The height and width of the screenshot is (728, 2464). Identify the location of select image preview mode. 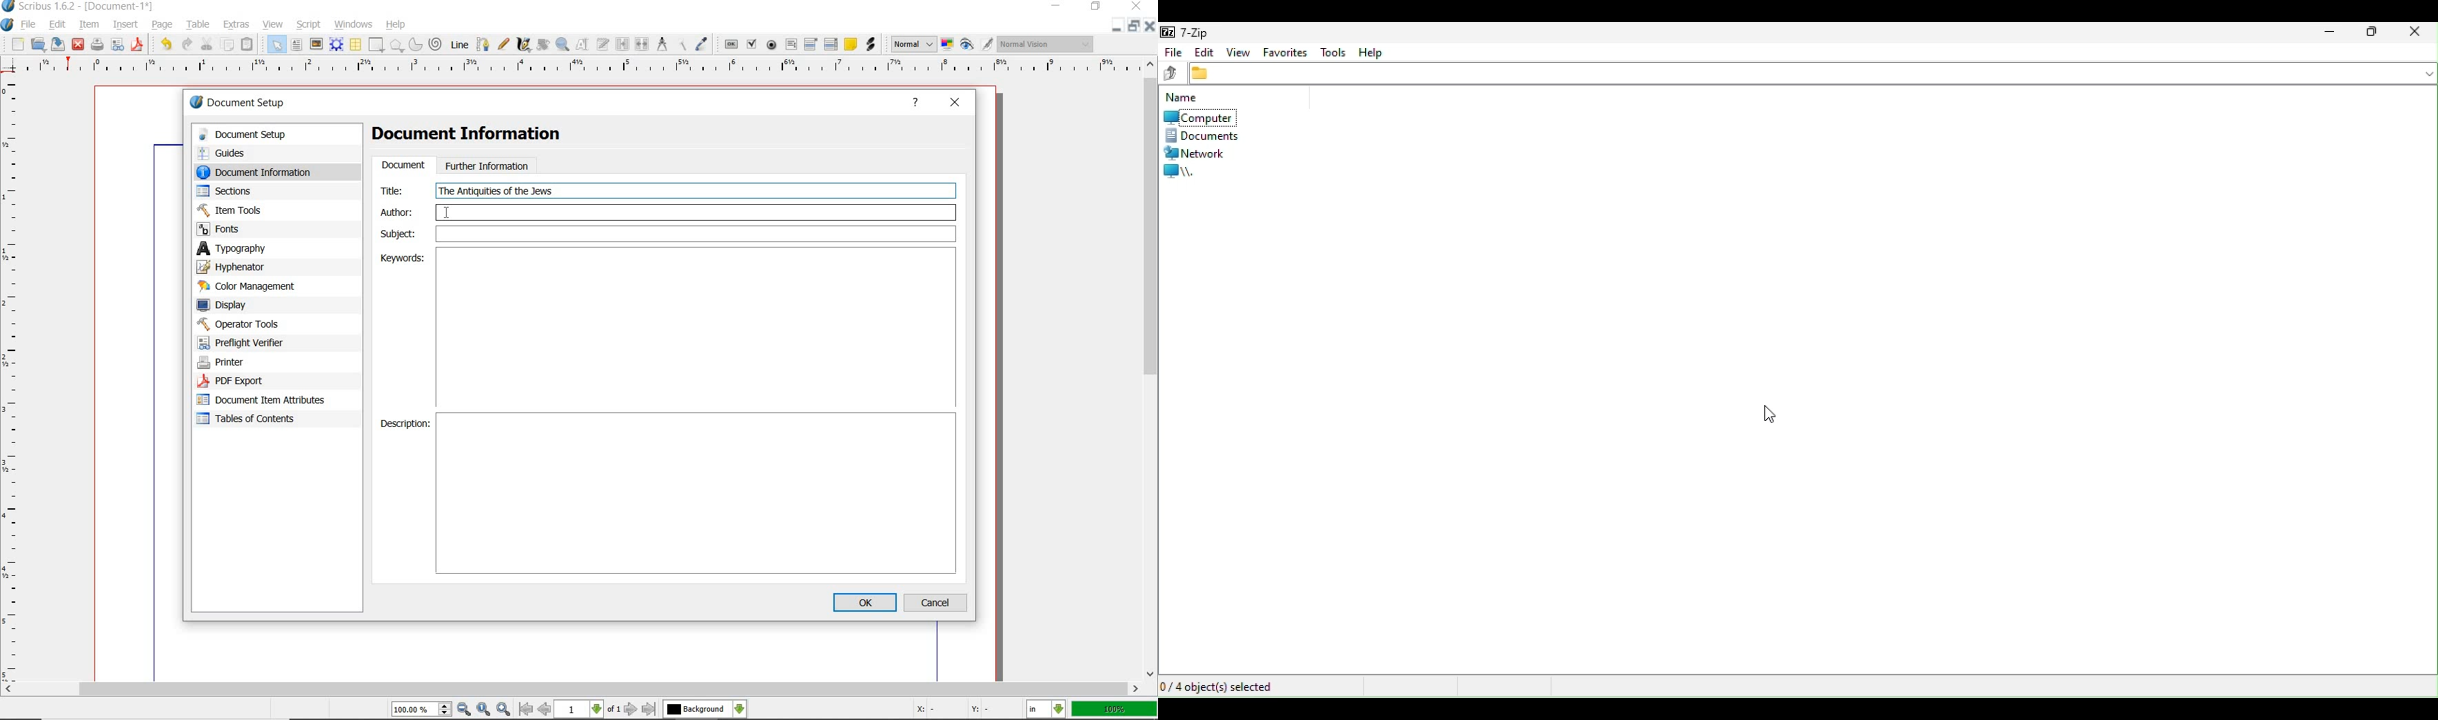
(914, 45).